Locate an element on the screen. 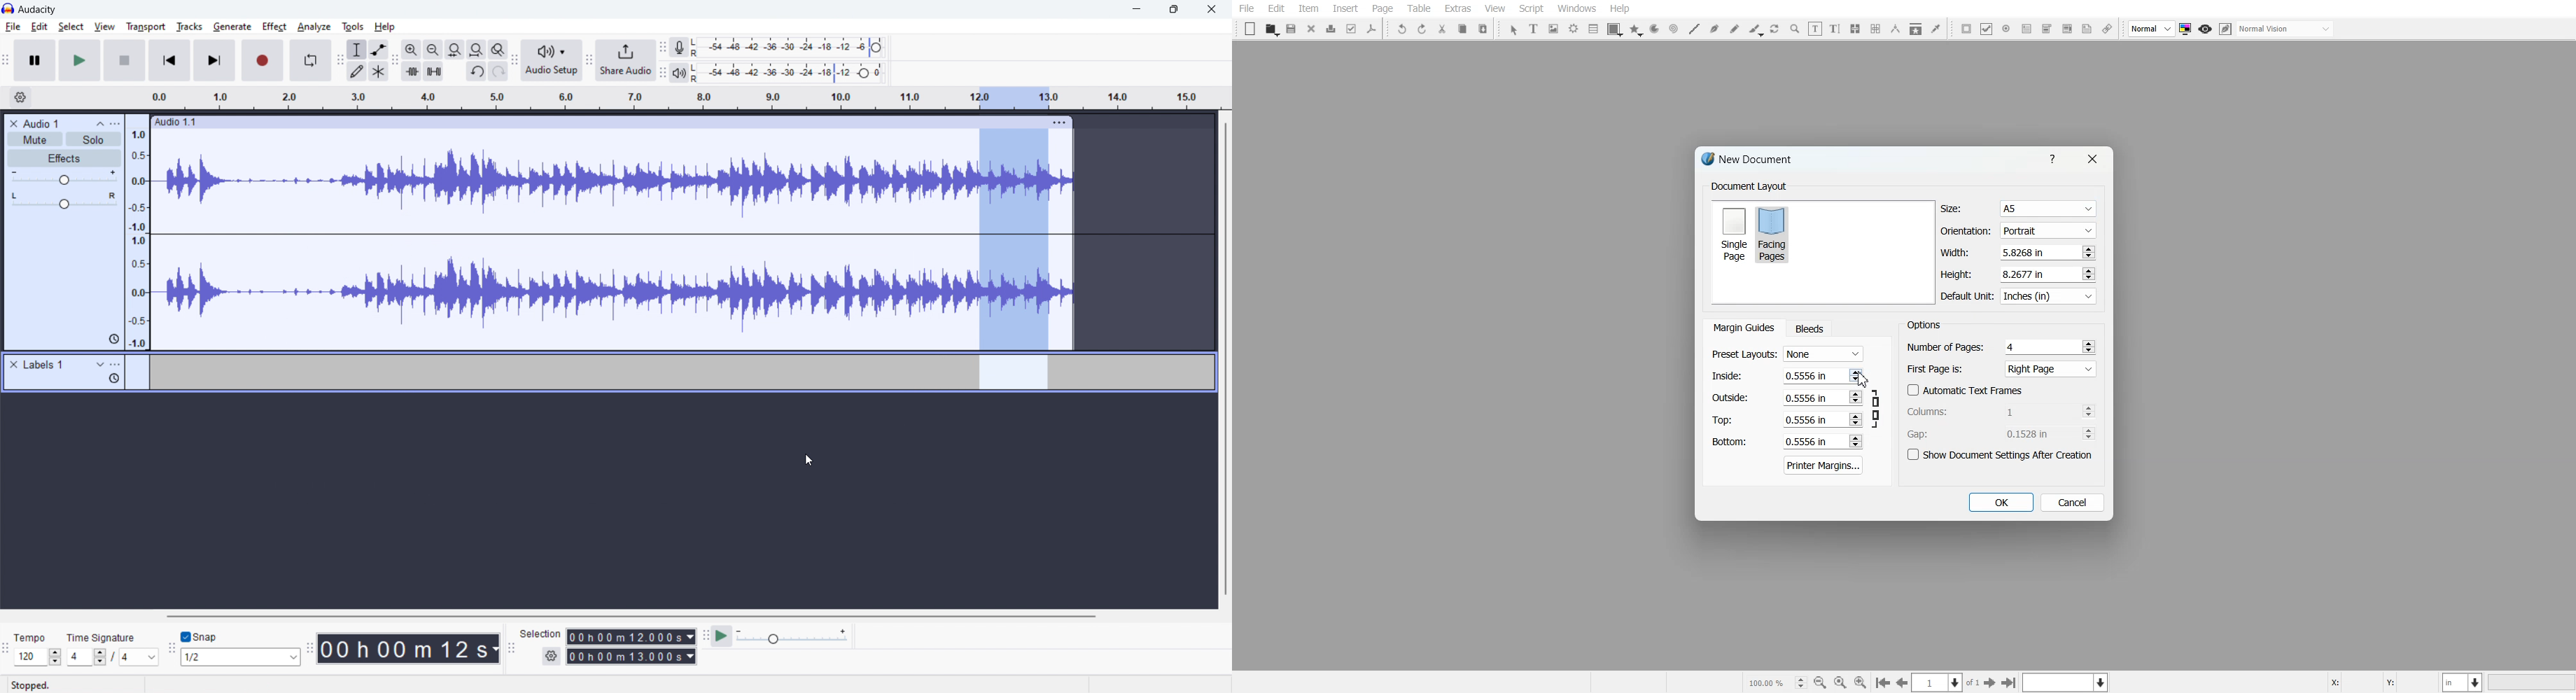 The width and height of the screenshot is (2576, 700). expand is located at coordinates (100, 364).